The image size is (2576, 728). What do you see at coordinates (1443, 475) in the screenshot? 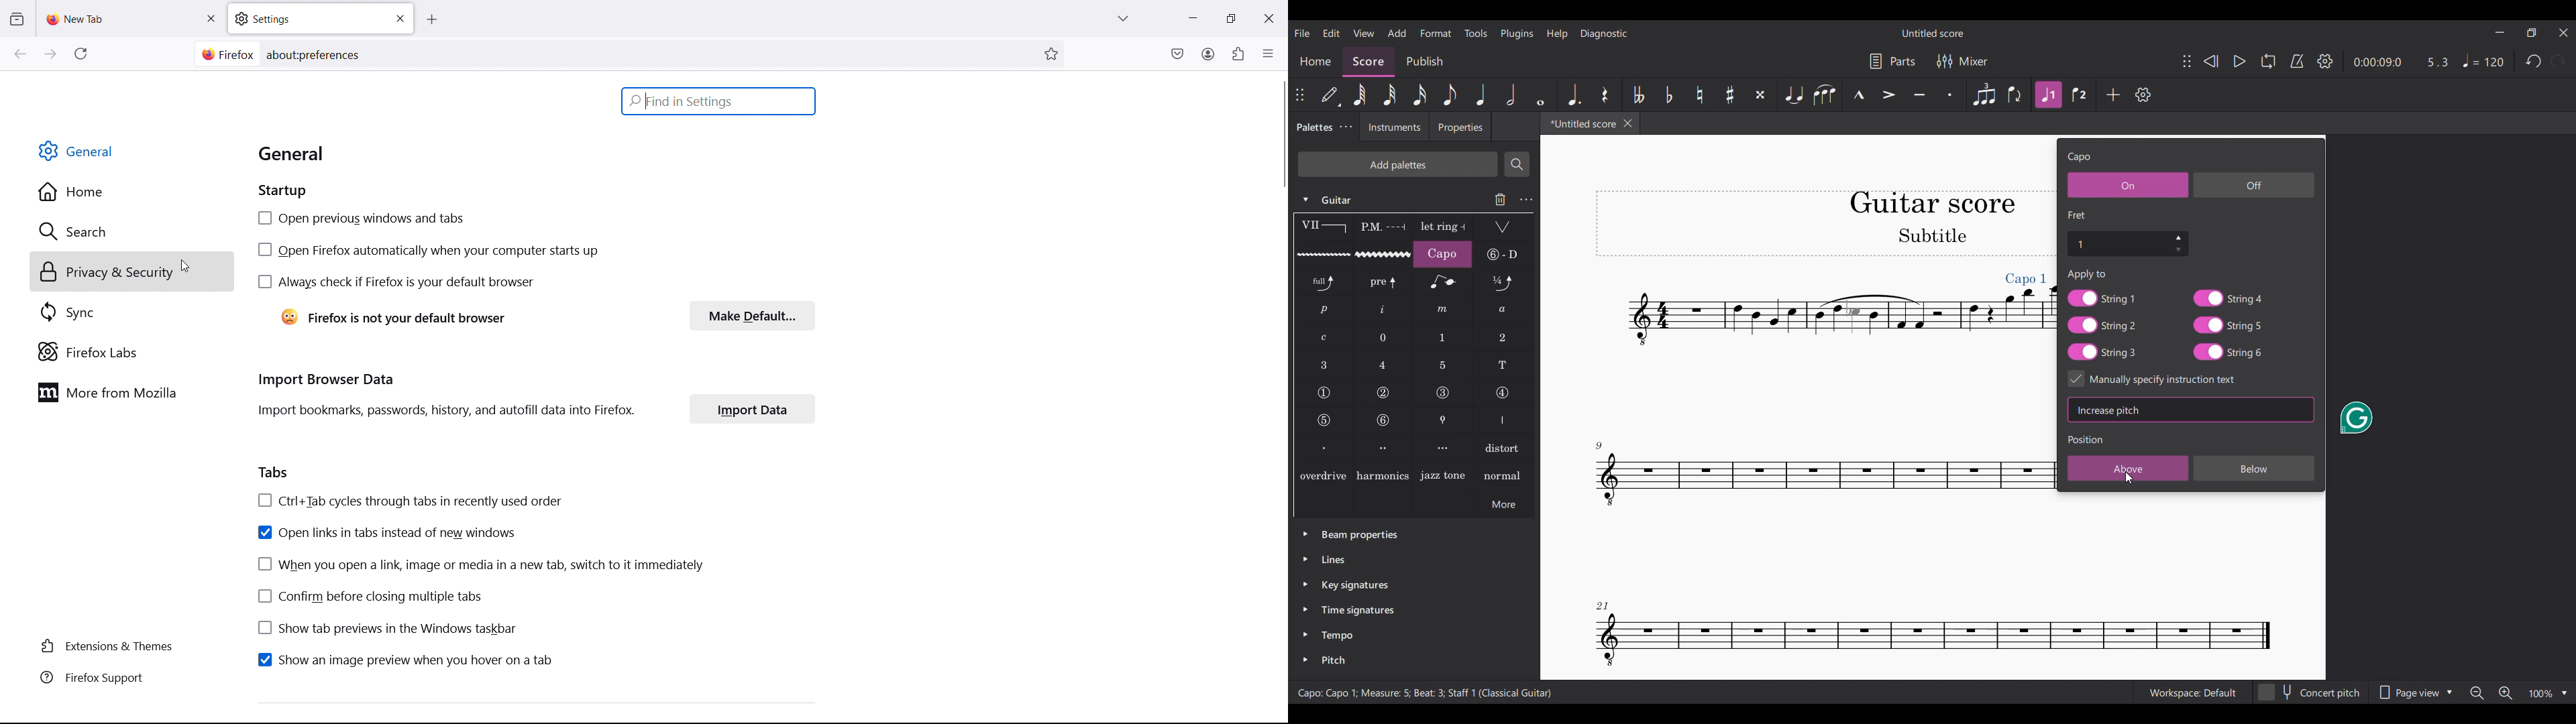
I see `Jazz tone` at bounding box center [1443, 475].